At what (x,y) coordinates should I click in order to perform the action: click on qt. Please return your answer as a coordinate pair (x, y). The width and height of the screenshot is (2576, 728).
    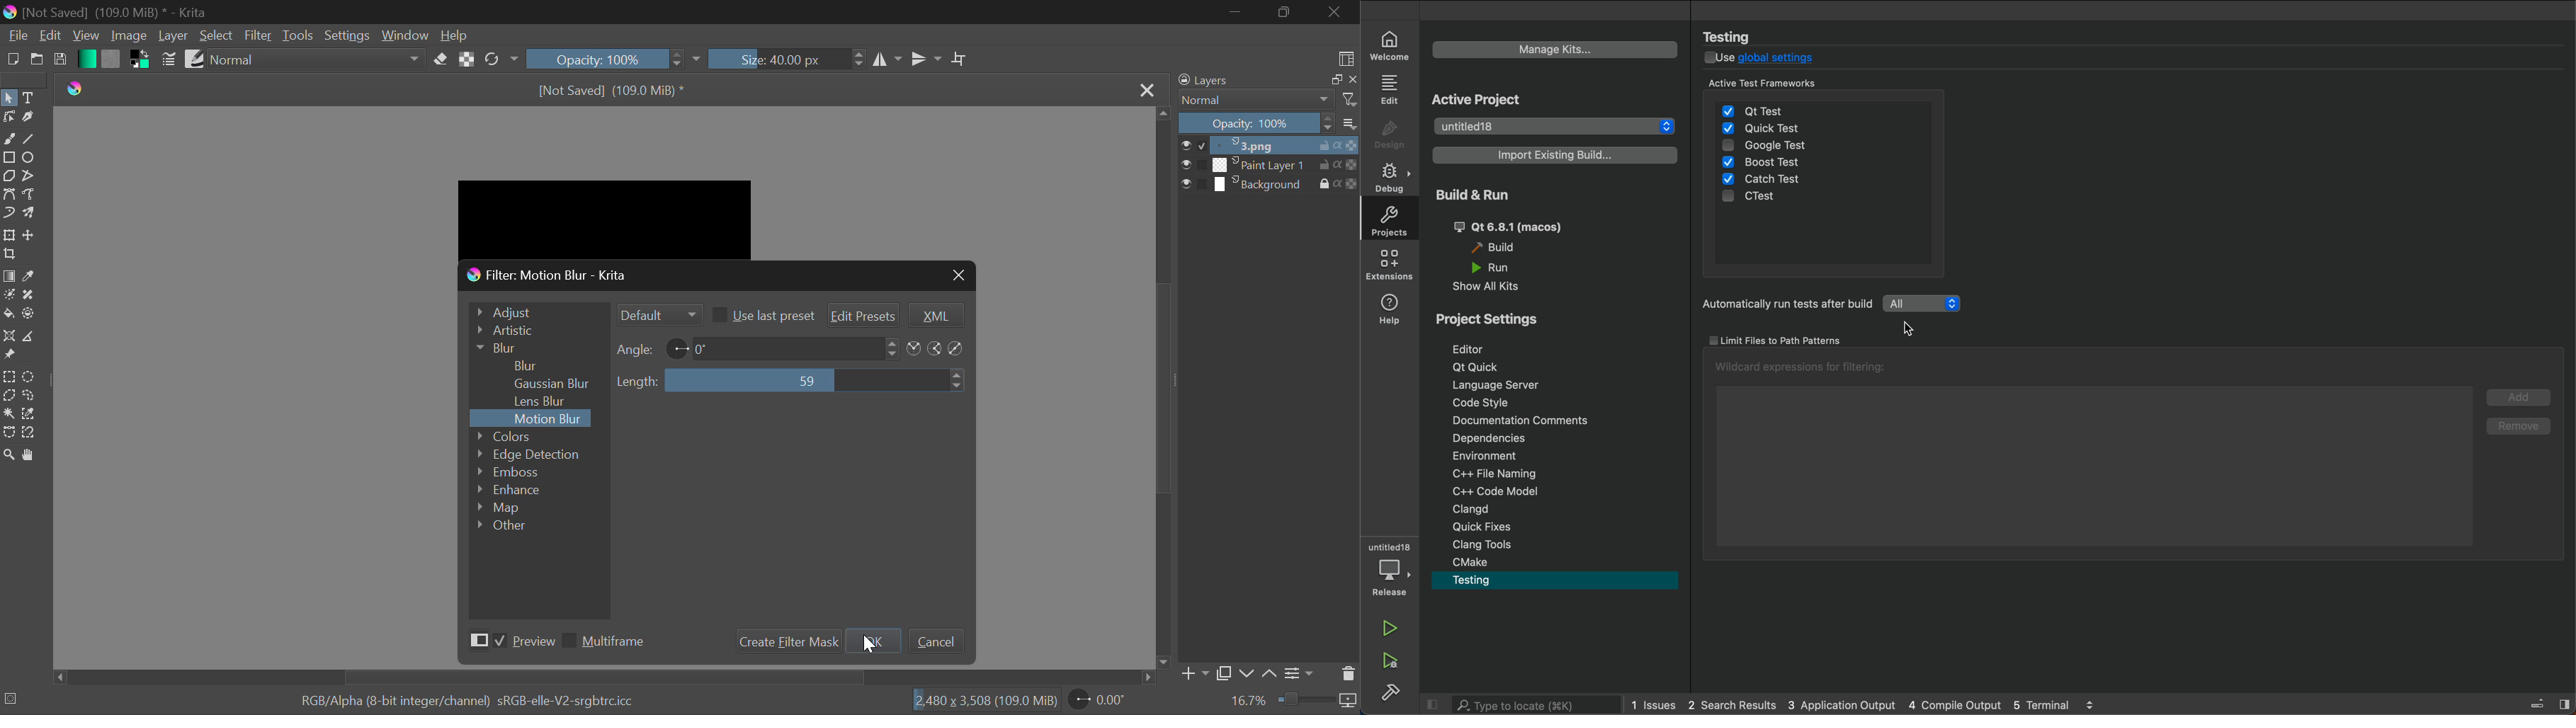
    Looking at the image, I should click on (1517, 227).